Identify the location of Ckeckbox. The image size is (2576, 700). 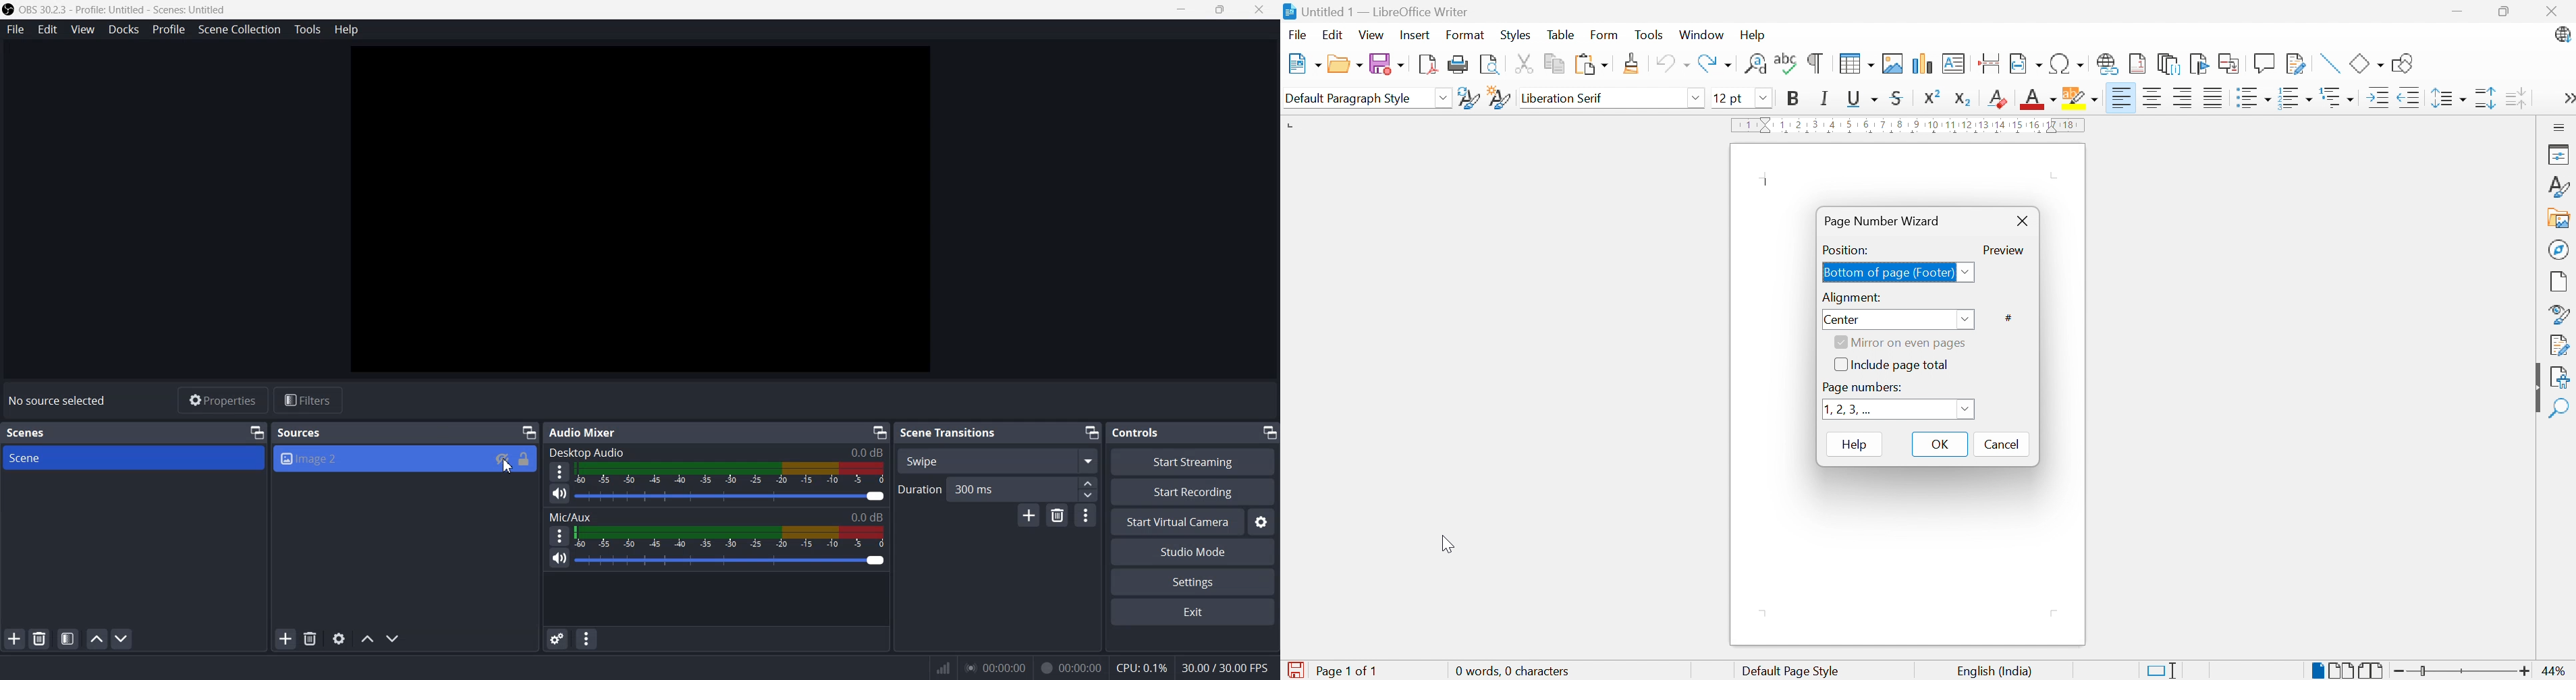
(1840, 343).